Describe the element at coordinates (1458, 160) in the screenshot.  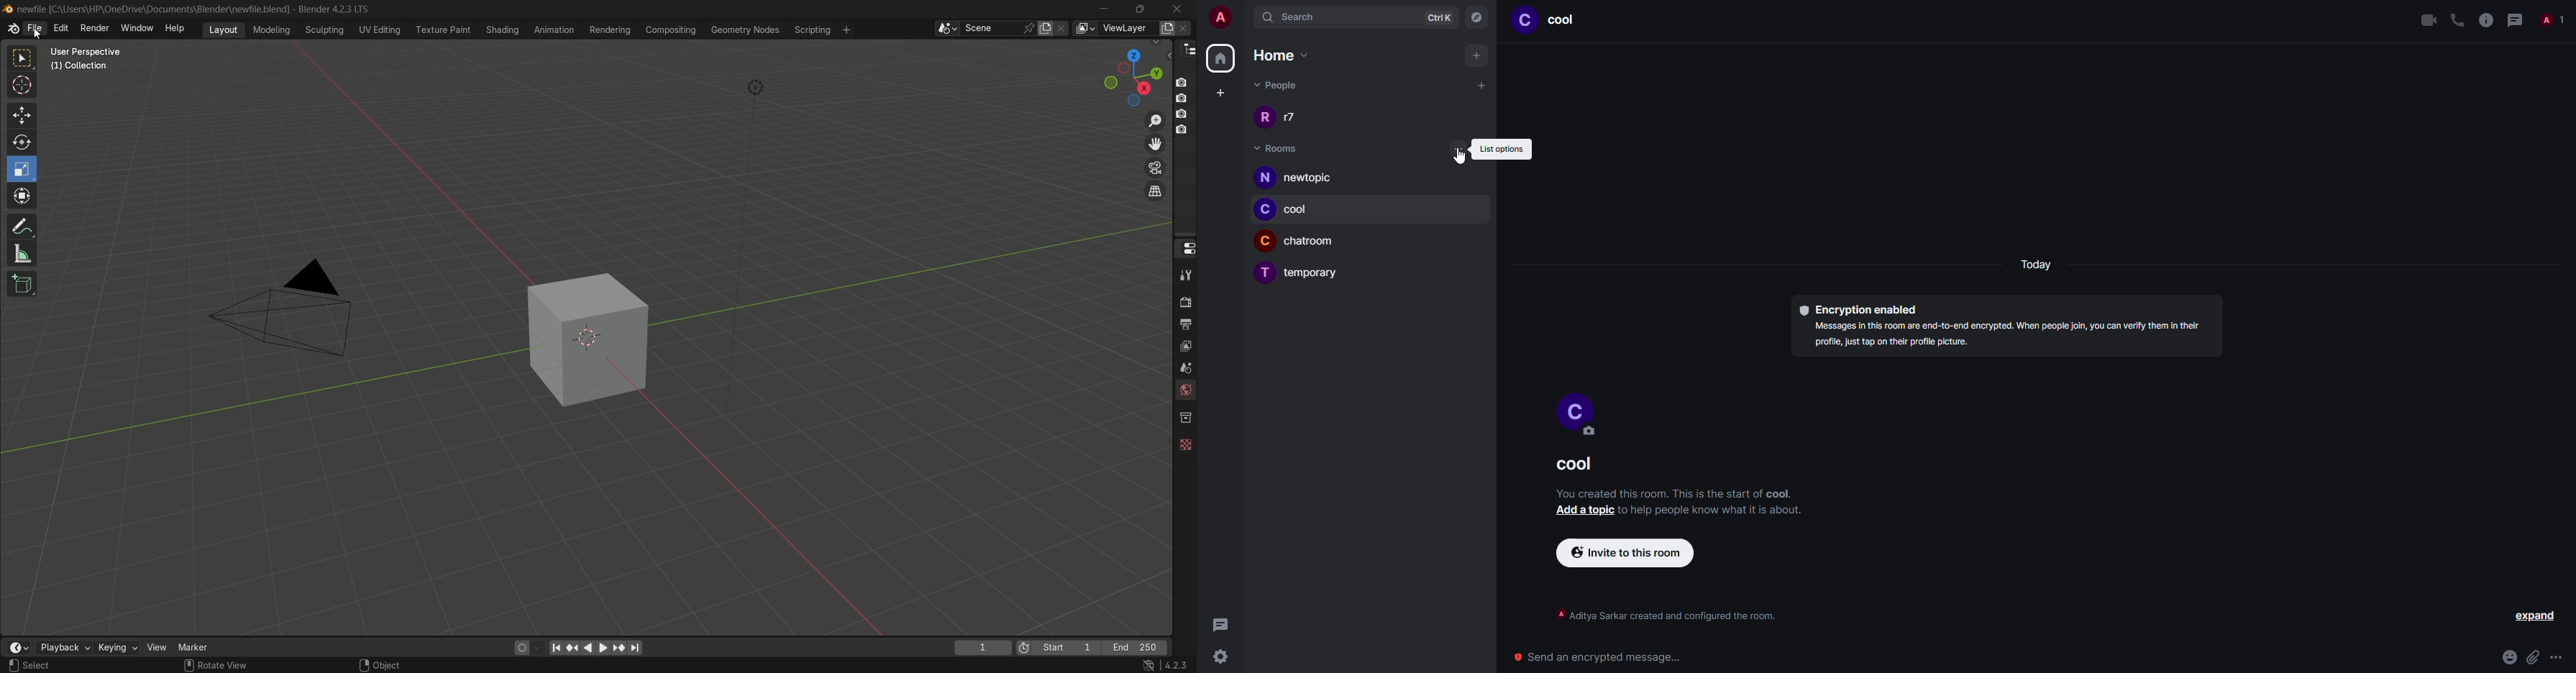
I see `cursor` at that location.